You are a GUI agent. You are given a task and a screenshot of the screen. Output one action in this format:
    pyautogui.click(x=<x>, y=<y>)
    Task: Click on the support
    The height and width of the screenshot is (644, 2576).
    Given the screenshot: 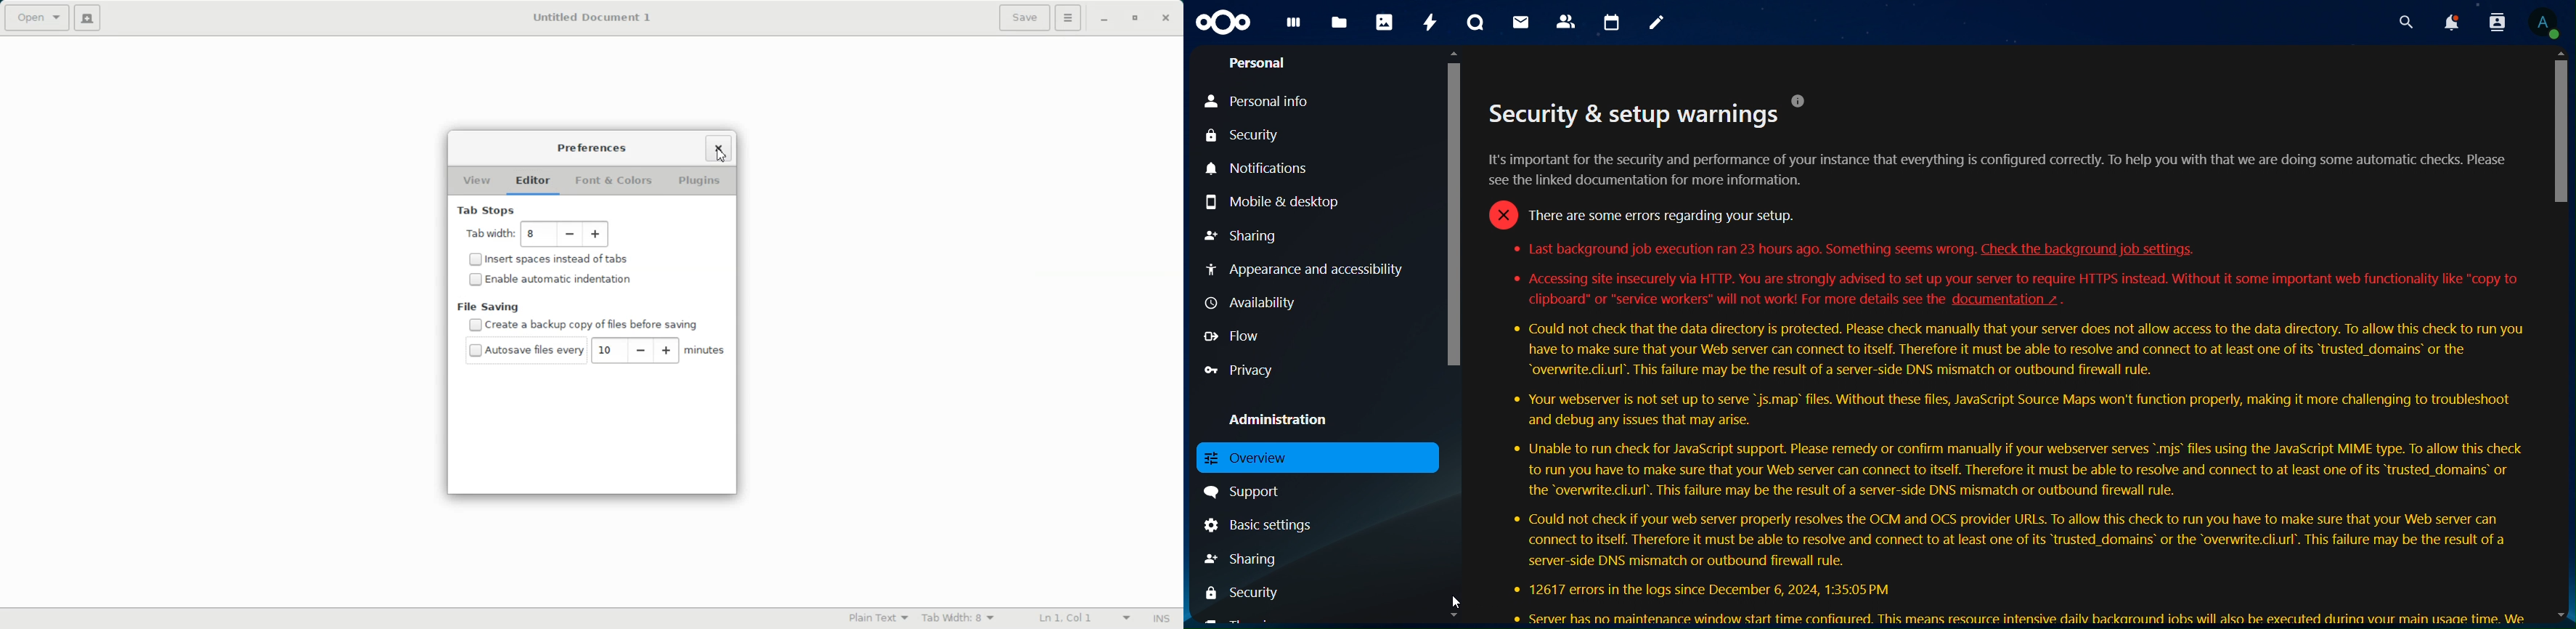 What is the action you would take?
    pyautogui.click(x=1246, y=490)
    